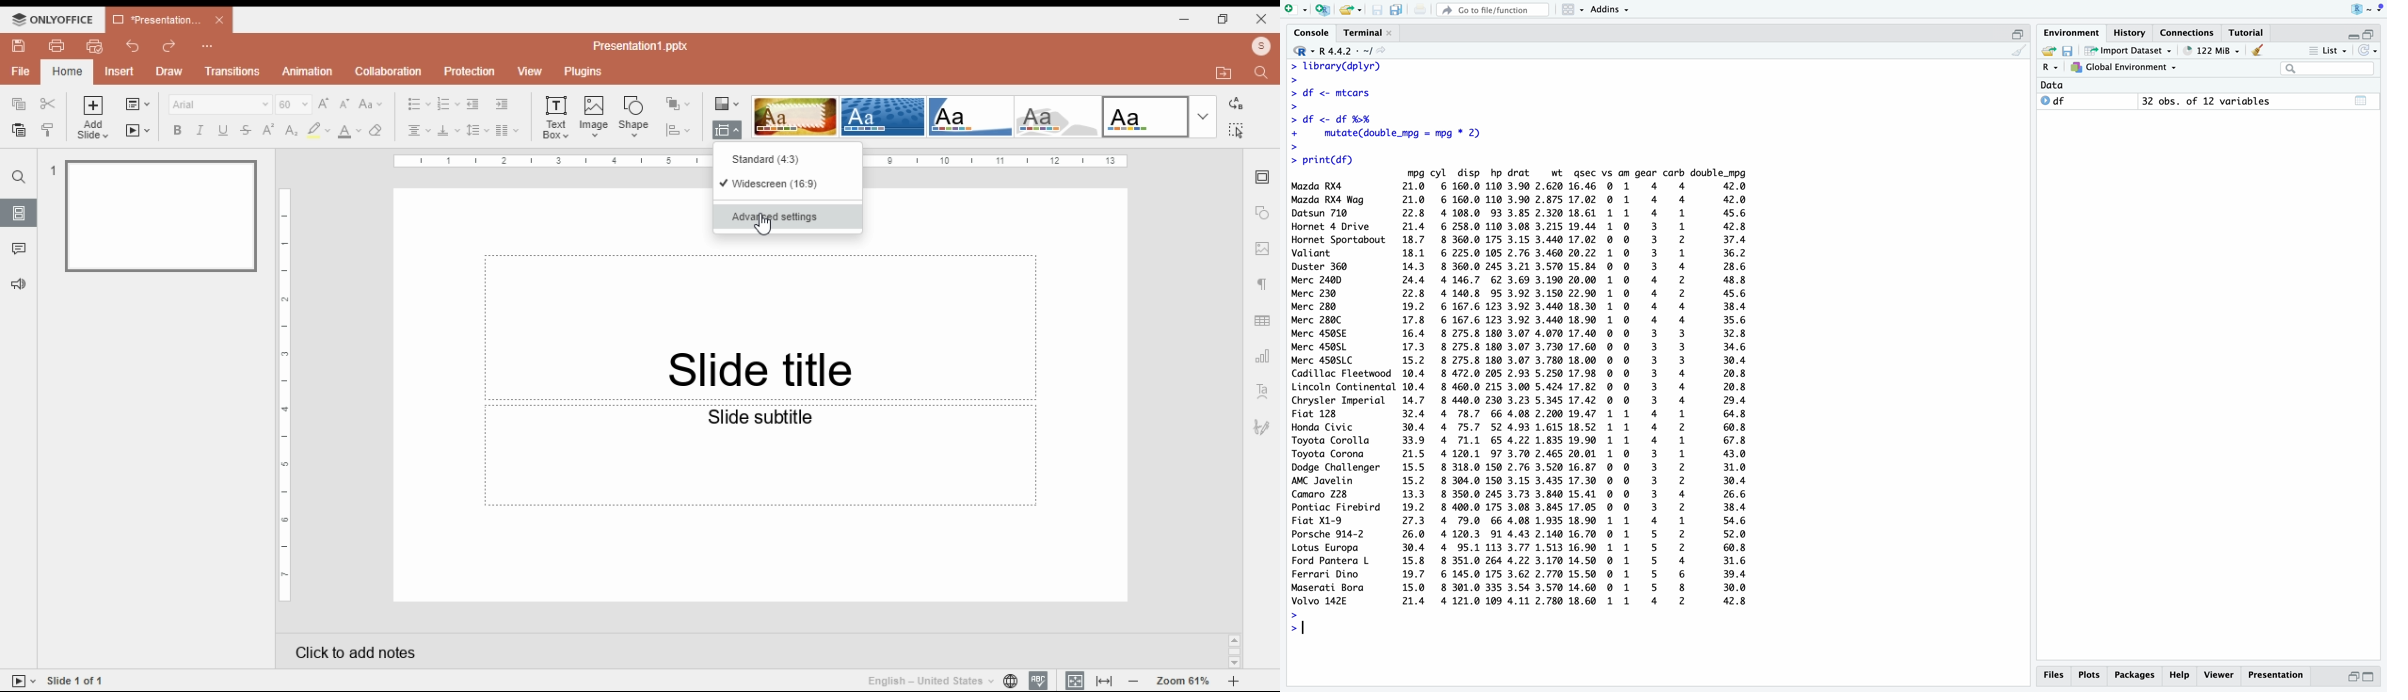 The height and width of the screenshot is (700, 2408). I want to click on start slideshow, so click(138, 131).